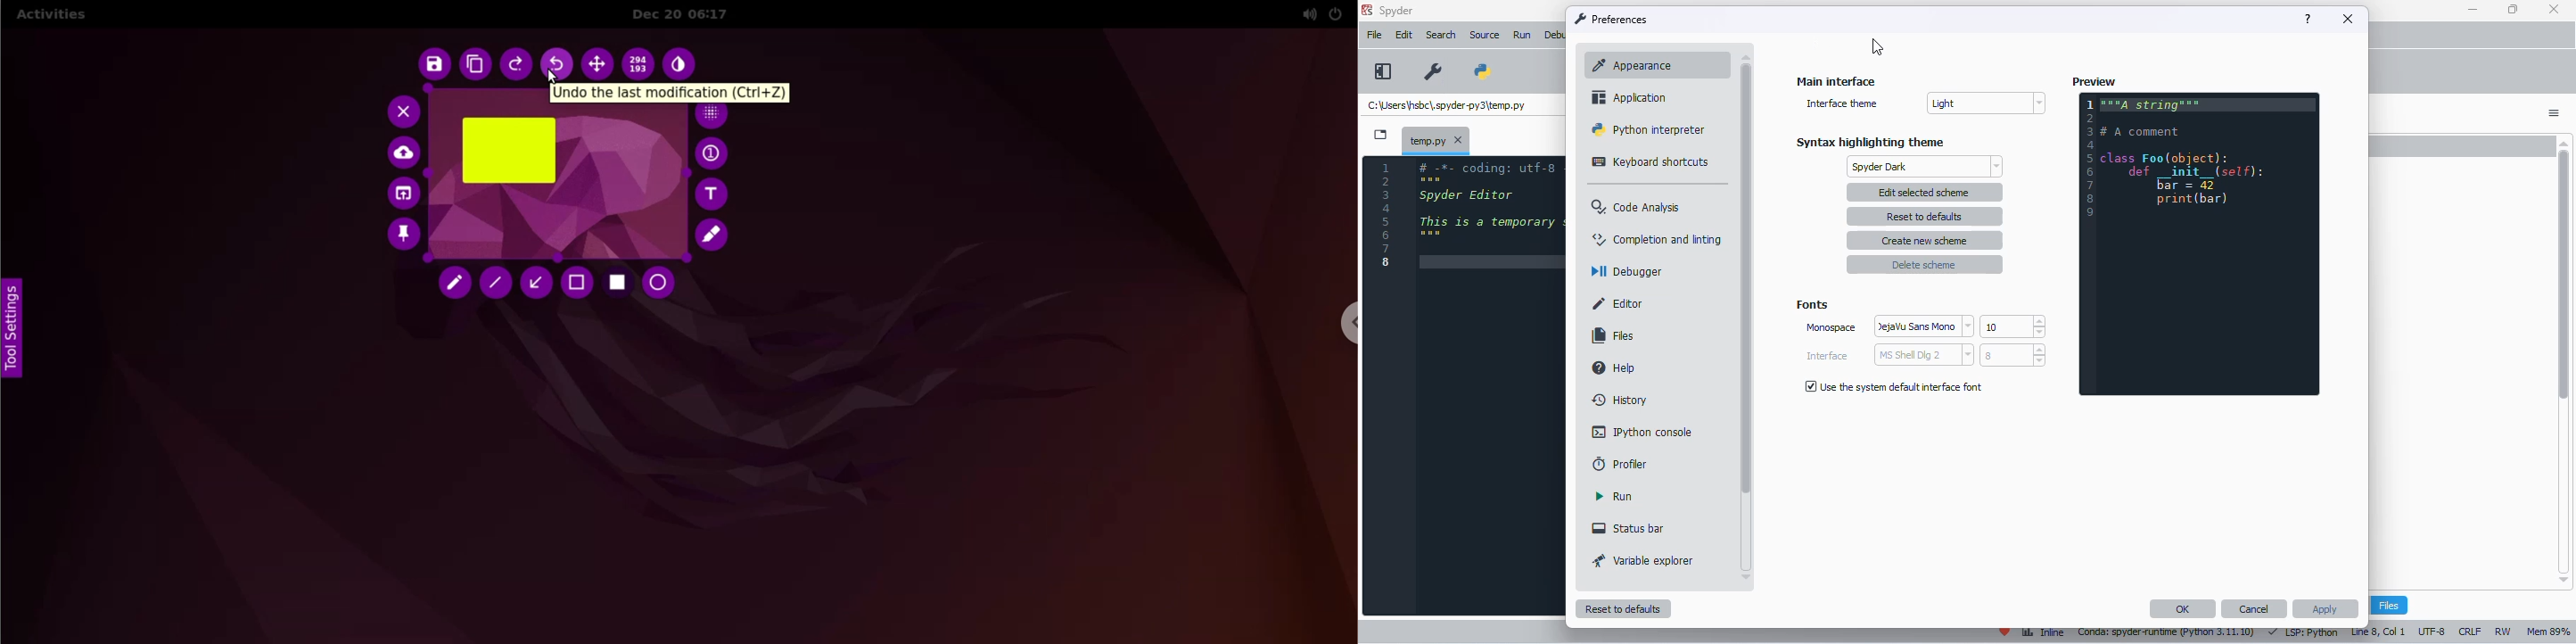  I want to click on maximize current pane, so click(1382, 70).